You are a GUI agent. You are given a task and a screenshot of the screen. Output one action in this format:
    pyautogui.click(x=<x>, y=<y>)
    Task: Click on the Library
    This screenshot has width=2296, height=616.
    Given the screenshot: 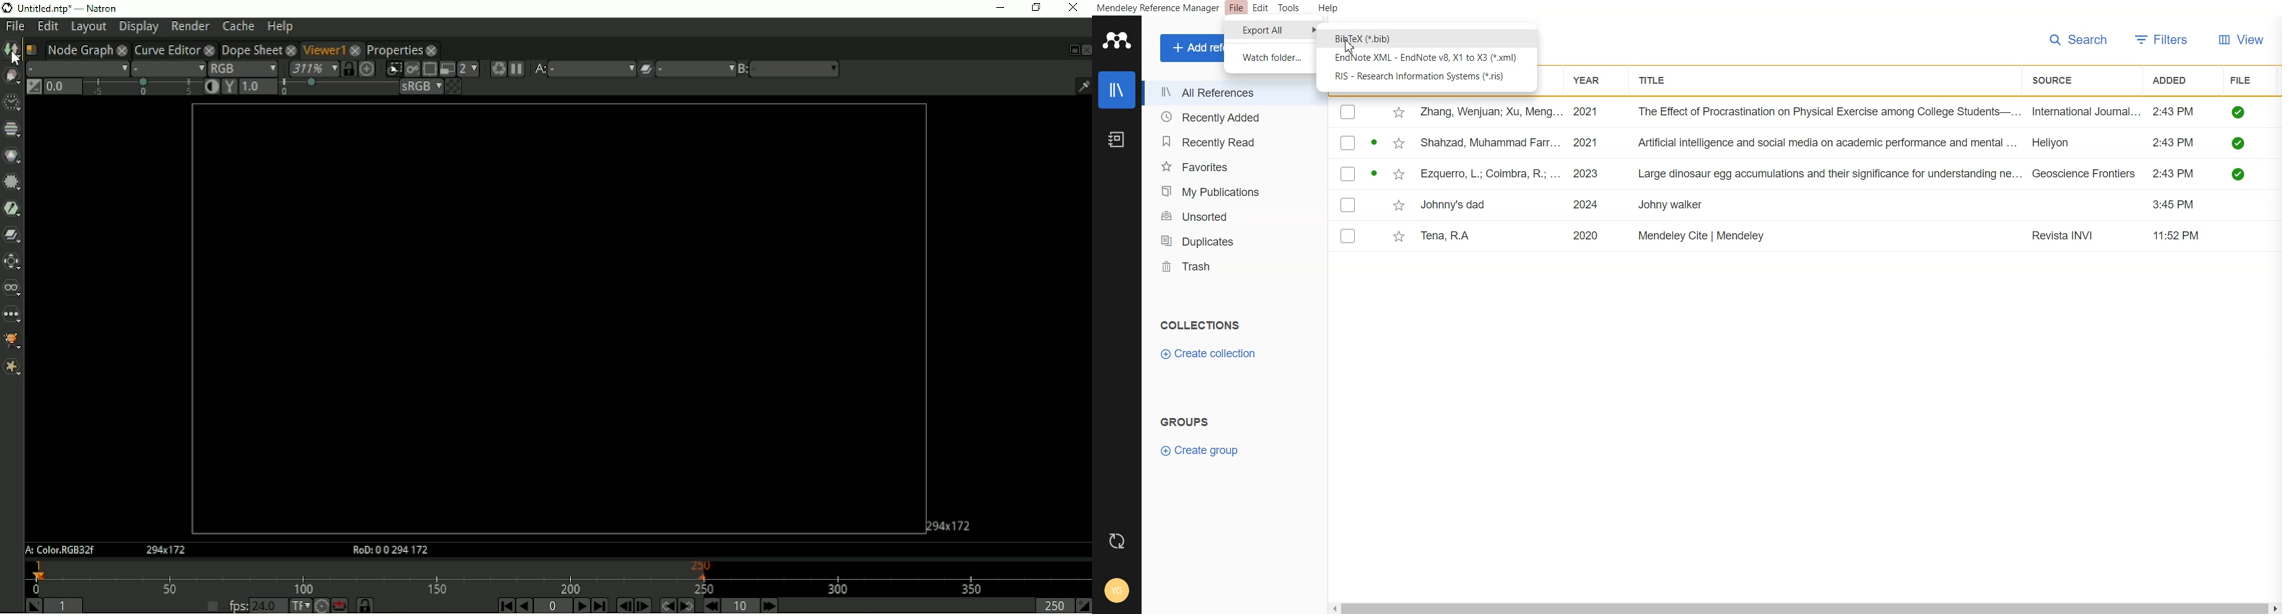 What is the action you would take?
    pyautogui.click(x=1116, y=90)
    